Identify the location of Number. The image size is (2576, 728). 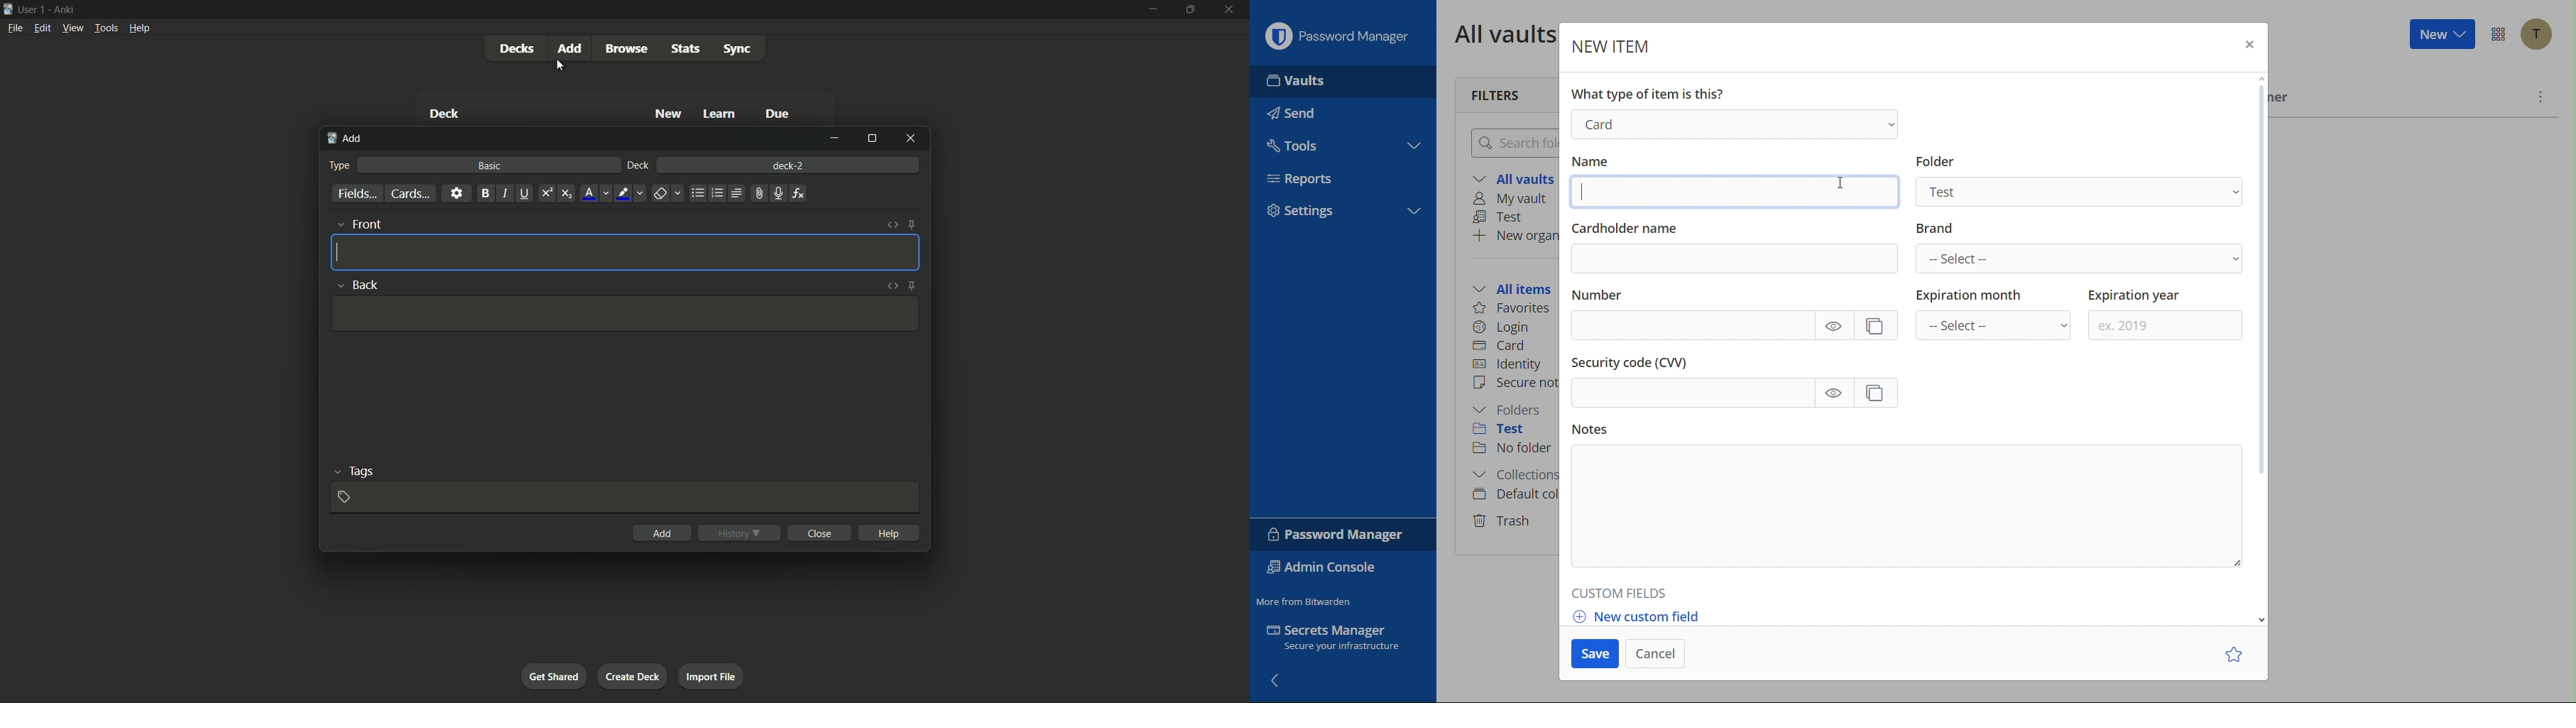
(1736, 314).